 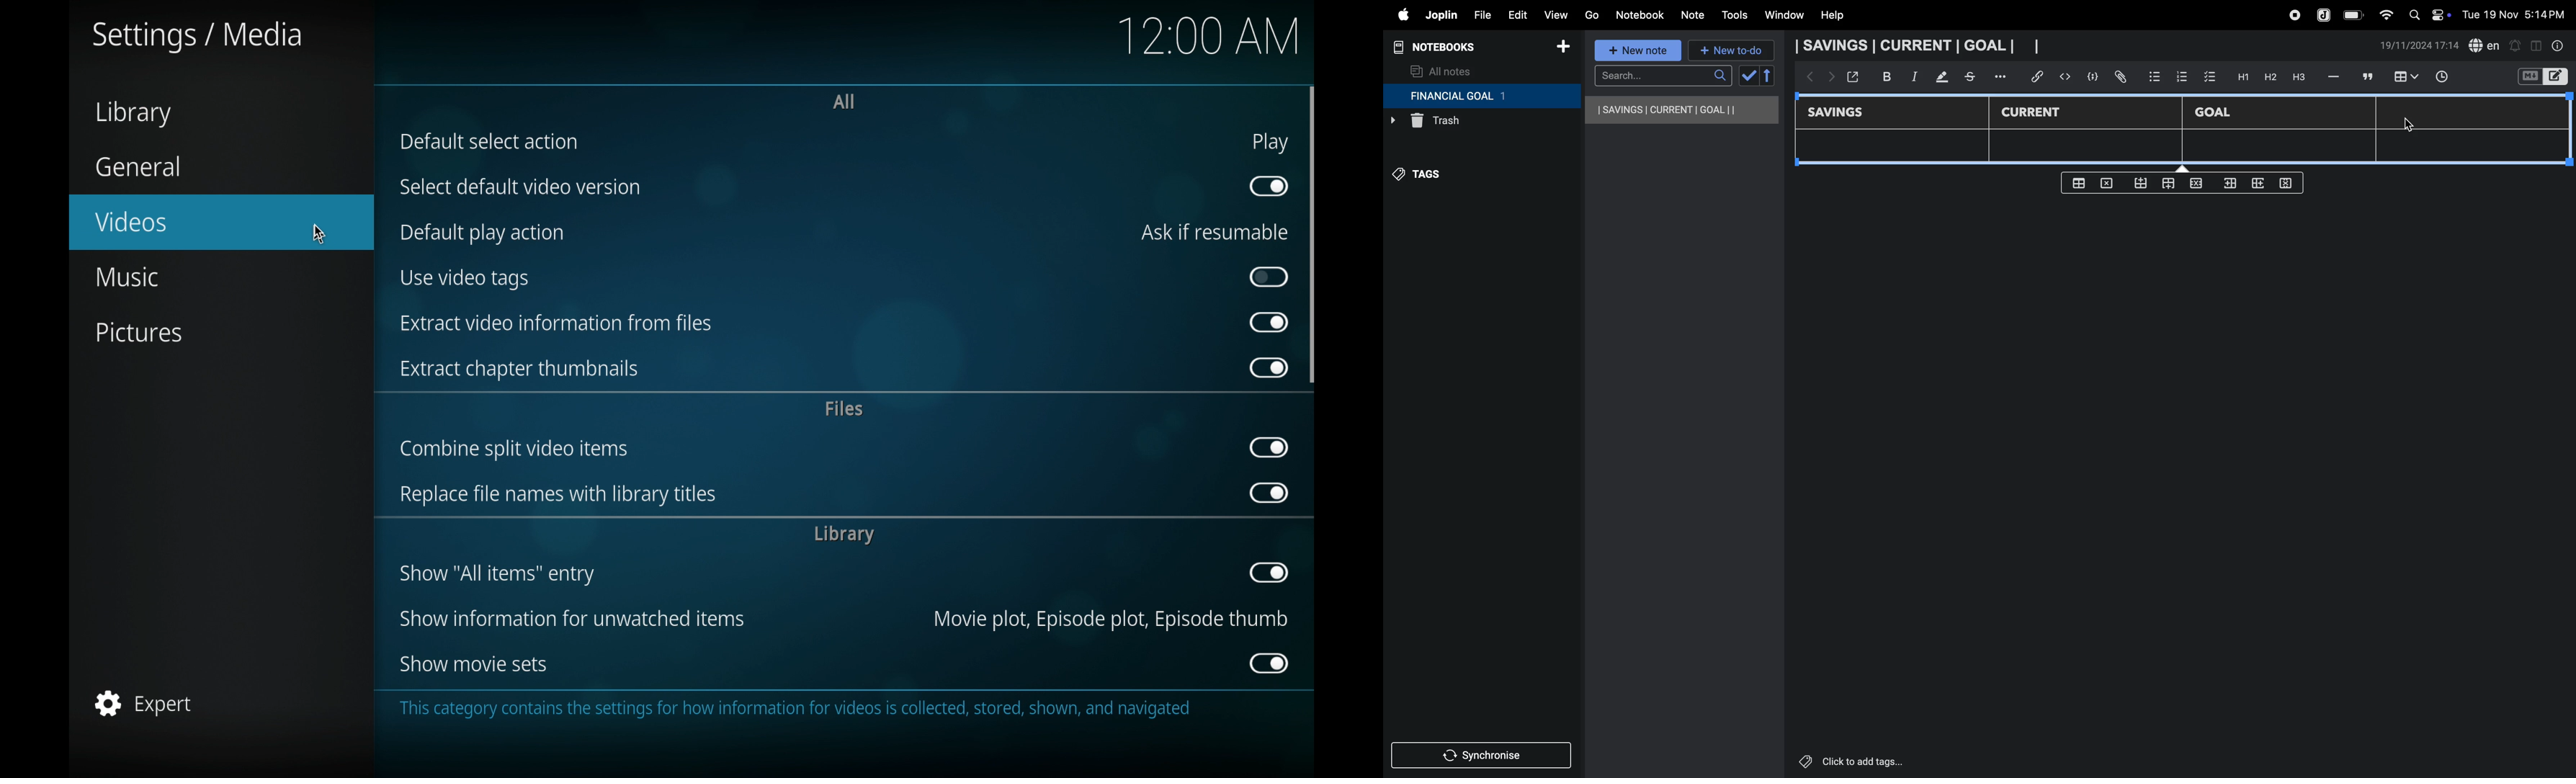 I want to click on file, so click(x=1479, y=13).